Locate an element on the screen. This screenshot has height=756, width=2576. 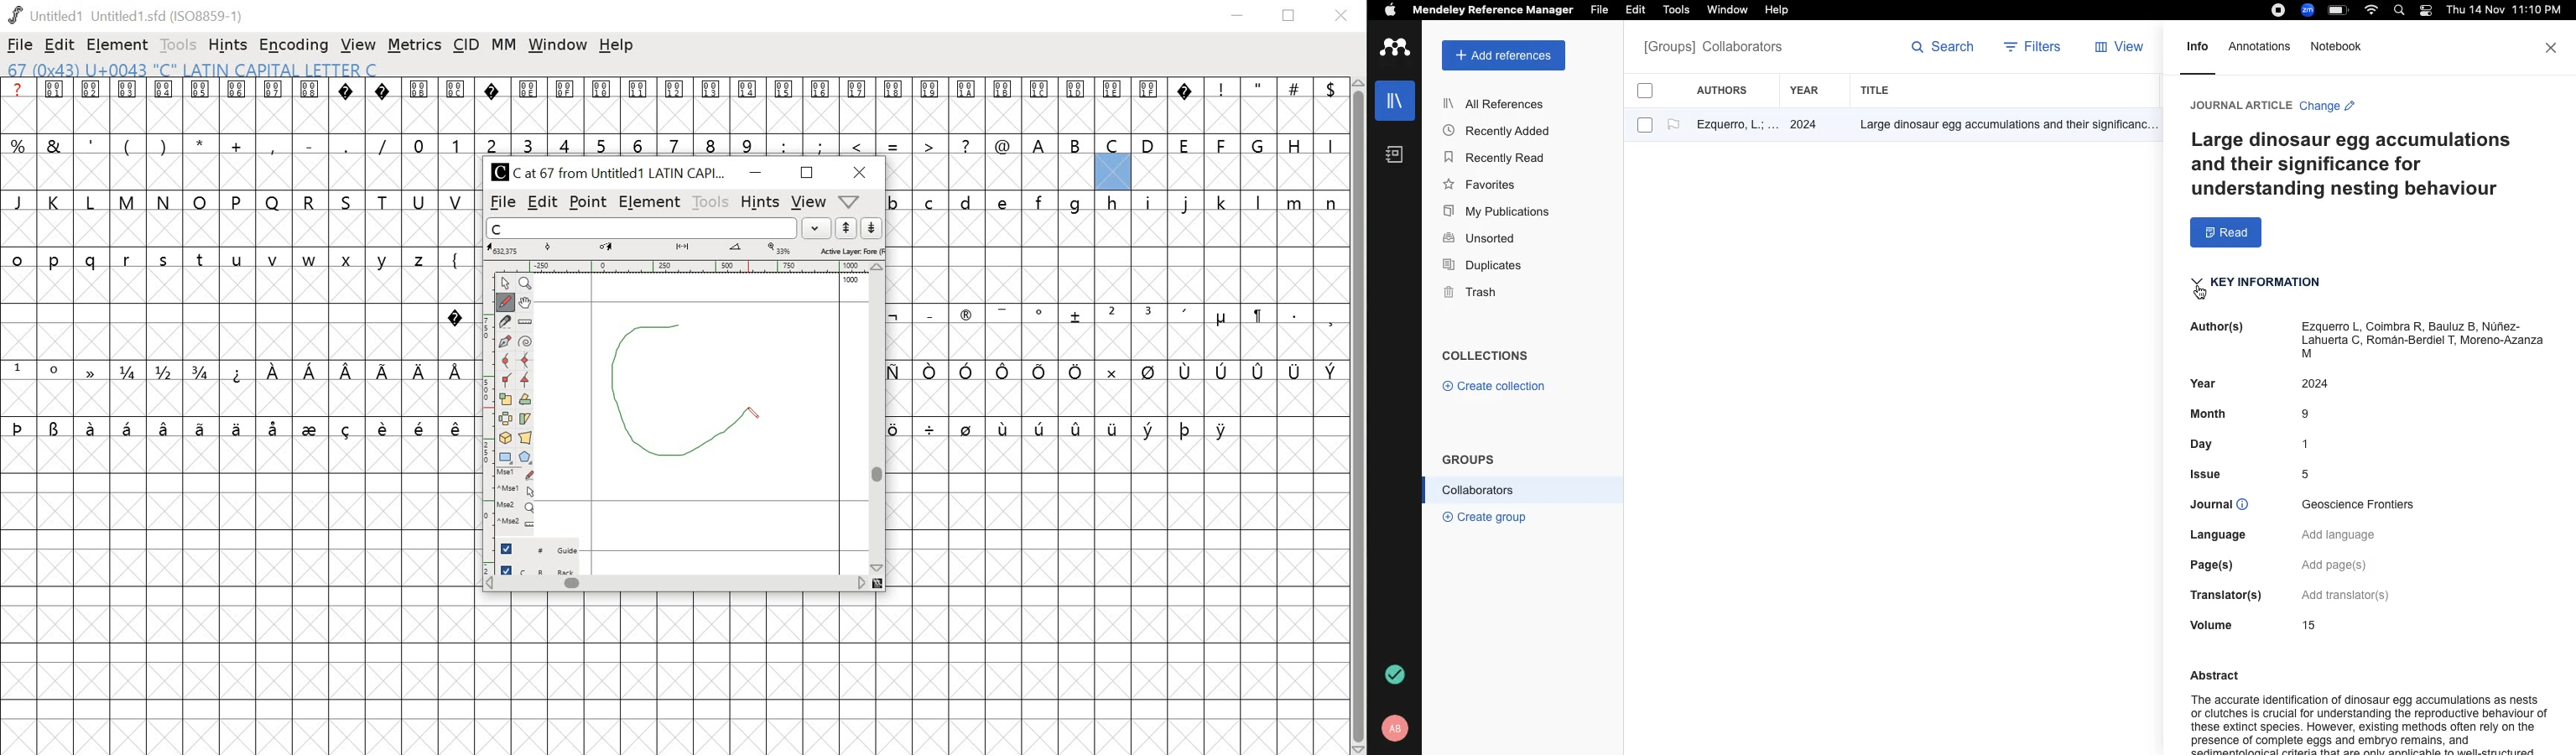
freehand tool is located at coordinates (509, 302).